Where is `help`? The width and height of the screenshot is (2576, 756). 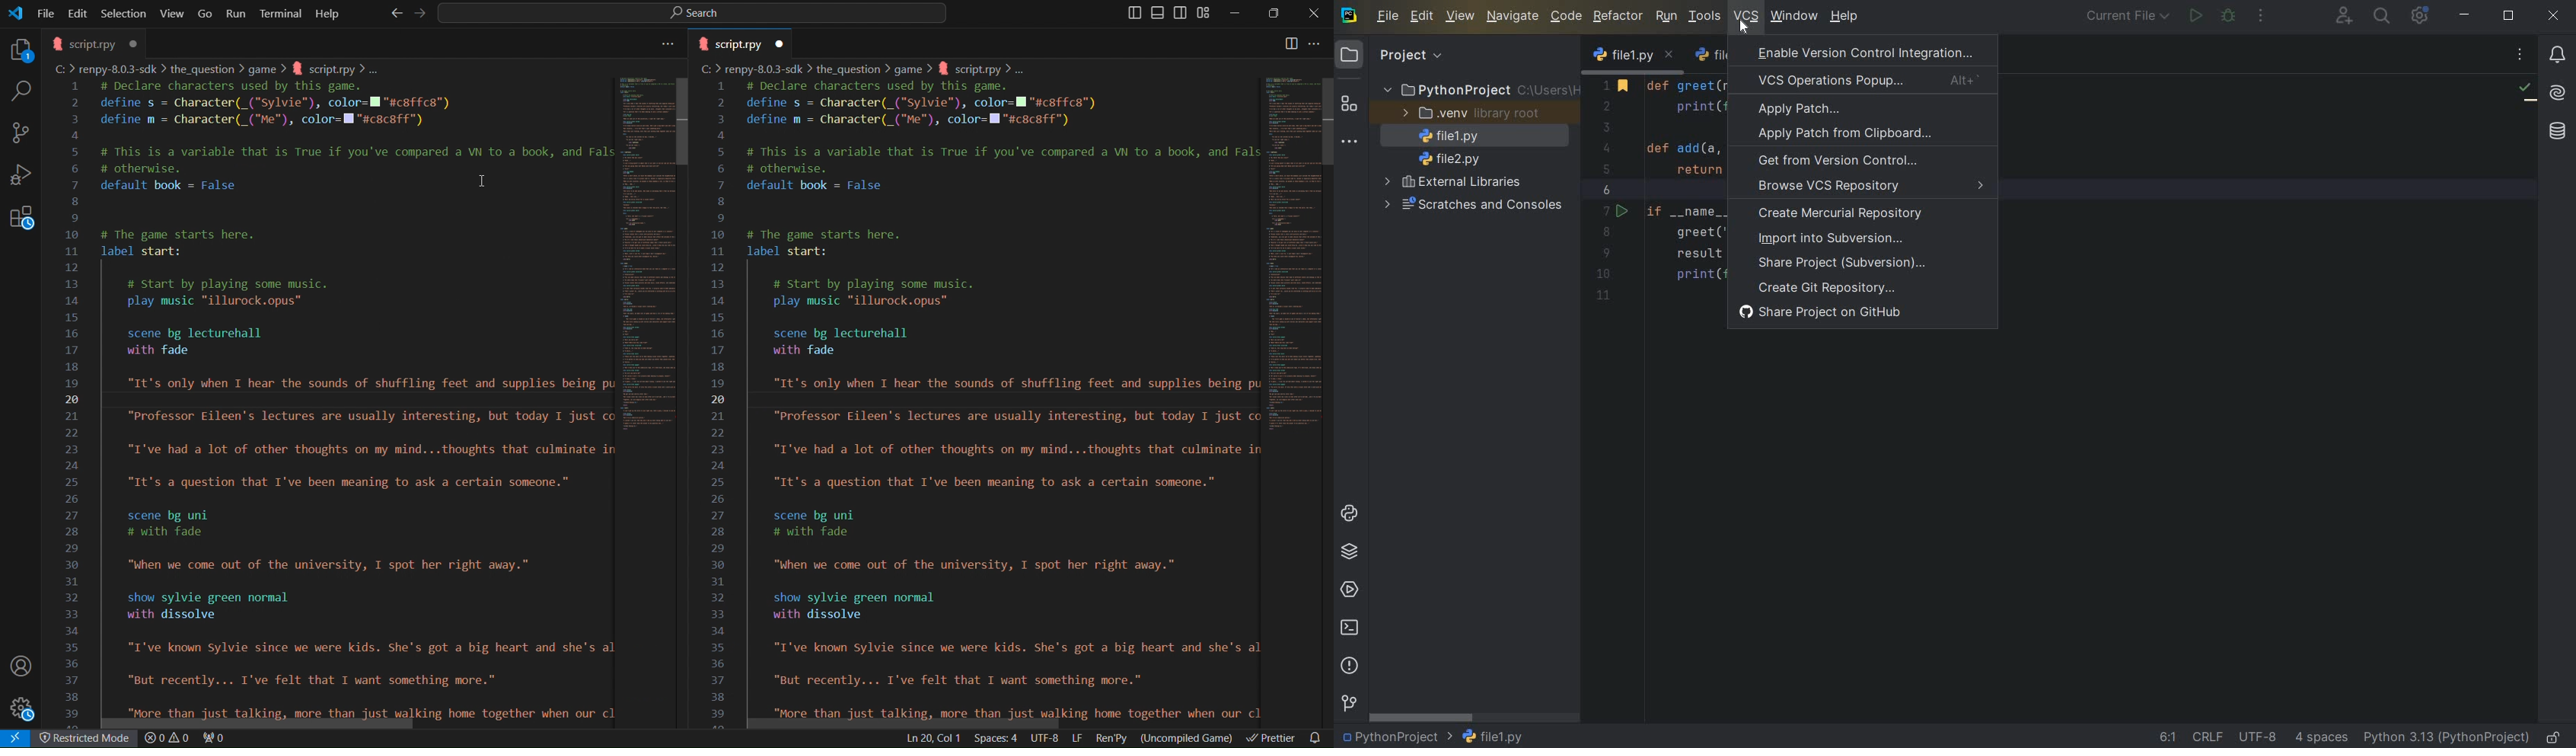 help is located at coordinates (1844, 17).